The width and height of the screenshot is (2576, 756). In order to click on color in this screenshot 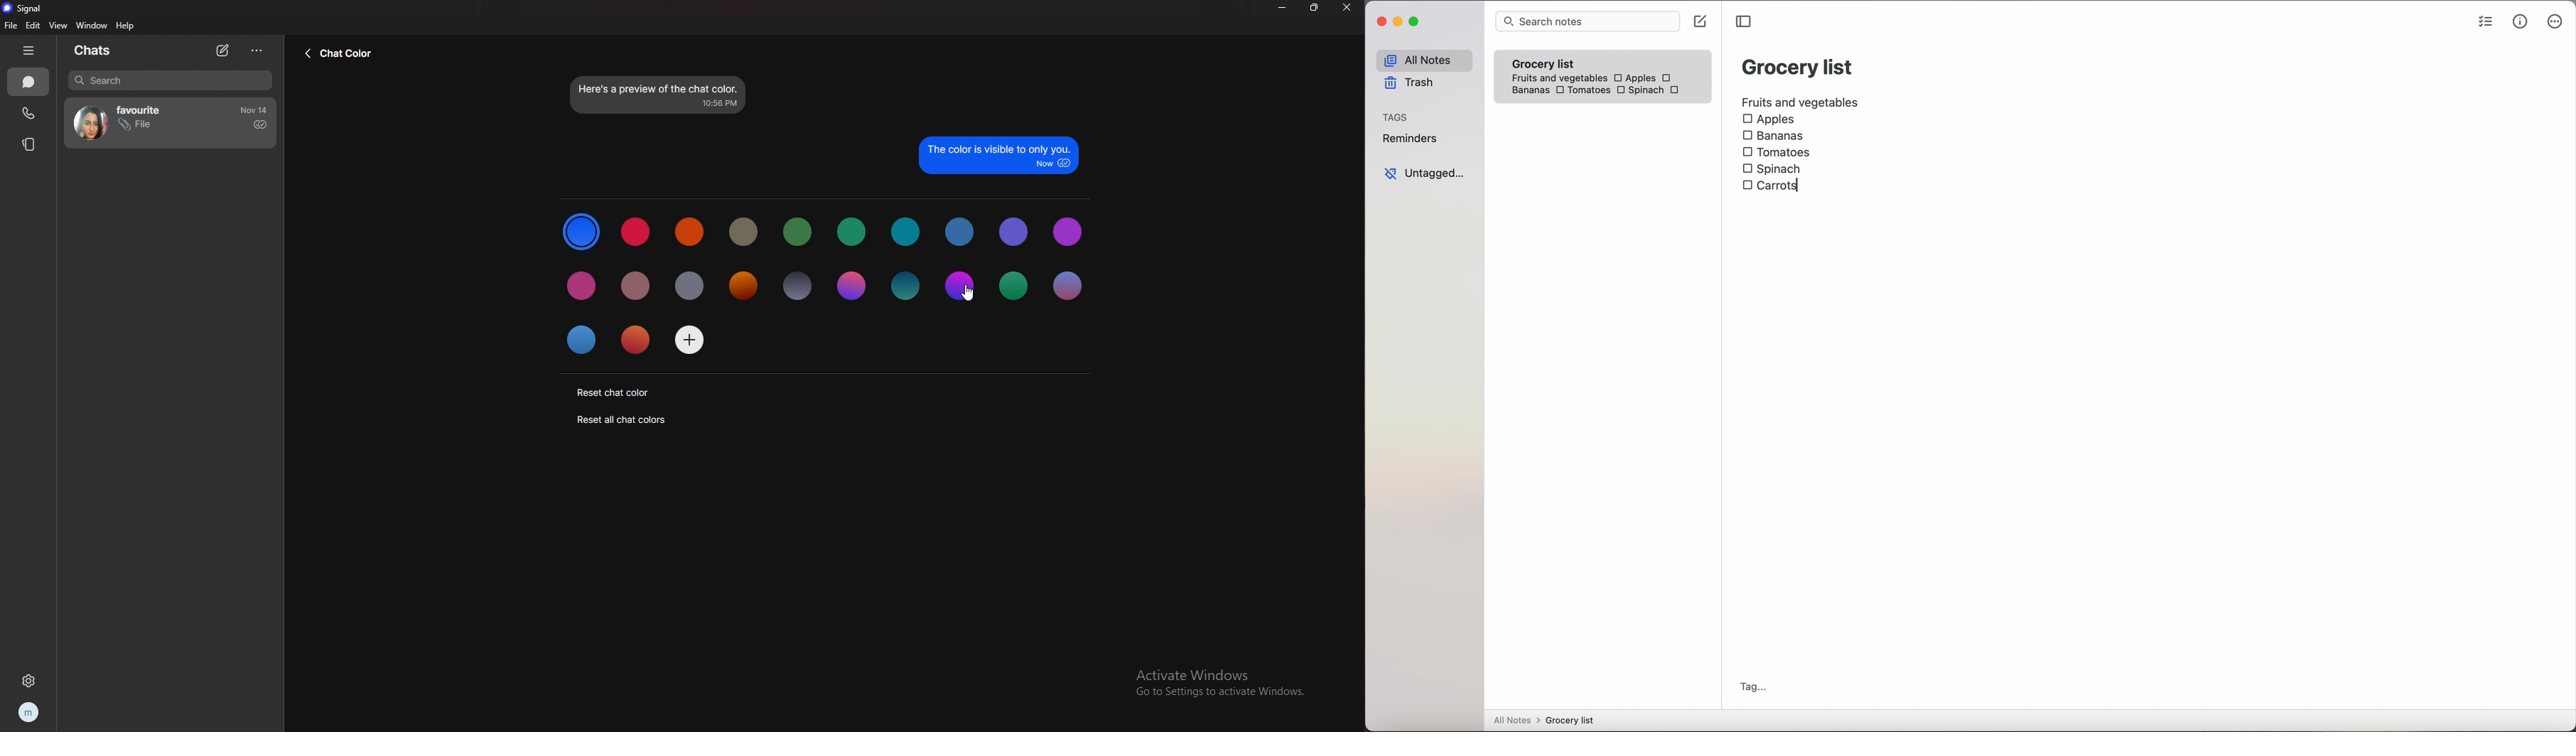, I will do `click(637, 338)`.